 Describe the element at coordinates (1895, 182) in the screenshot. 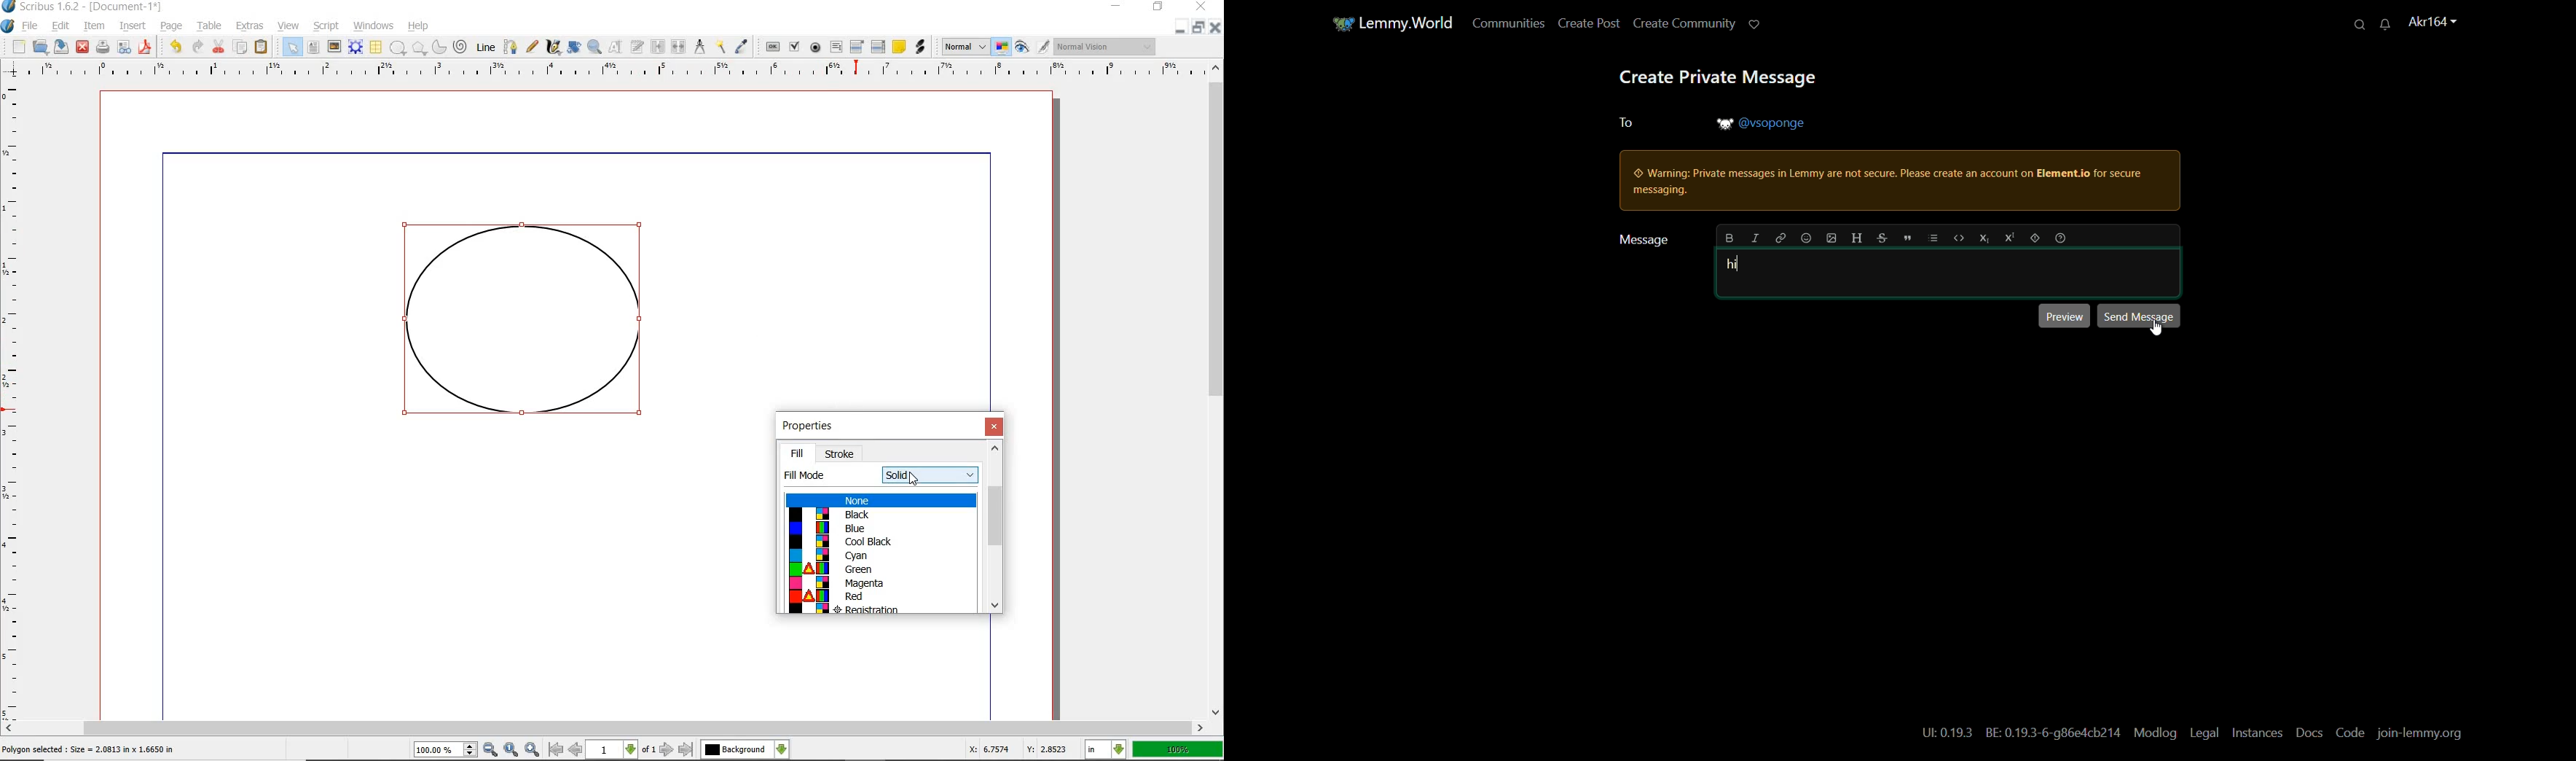

I see `warning pop up` at that location.